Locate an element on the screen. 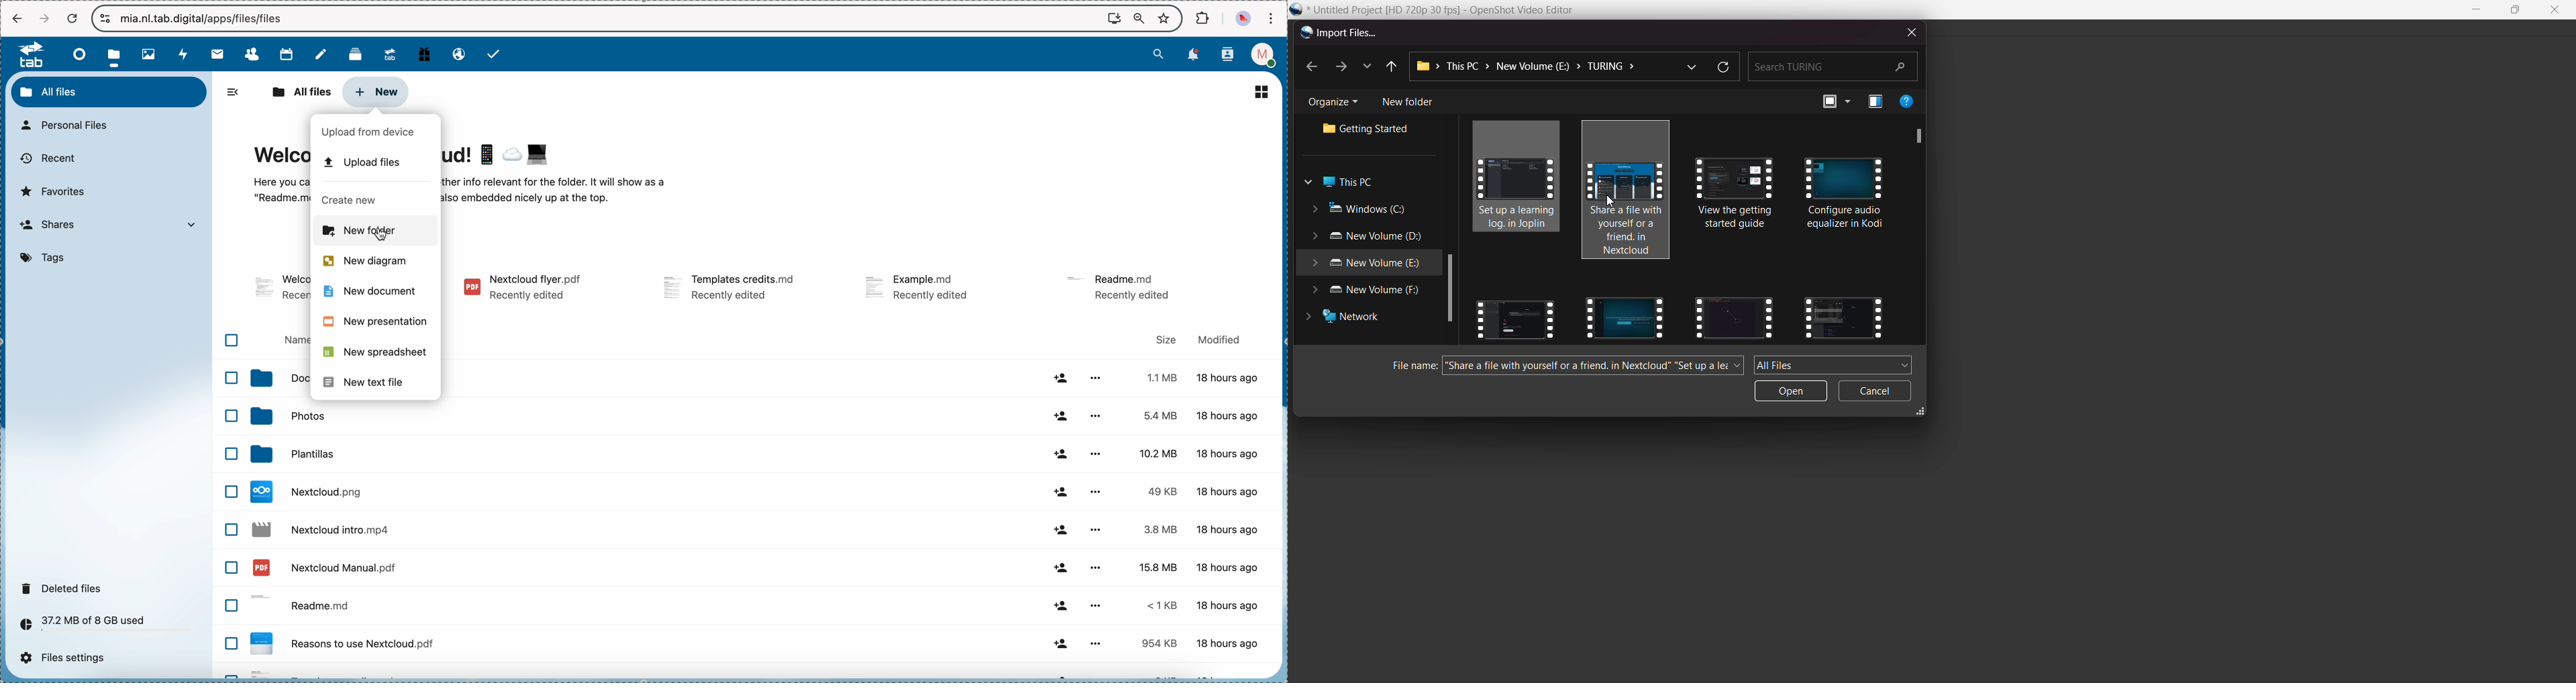 The width and height of the screenshot is (2576, 700). notes is located at coordinates (323, 54).